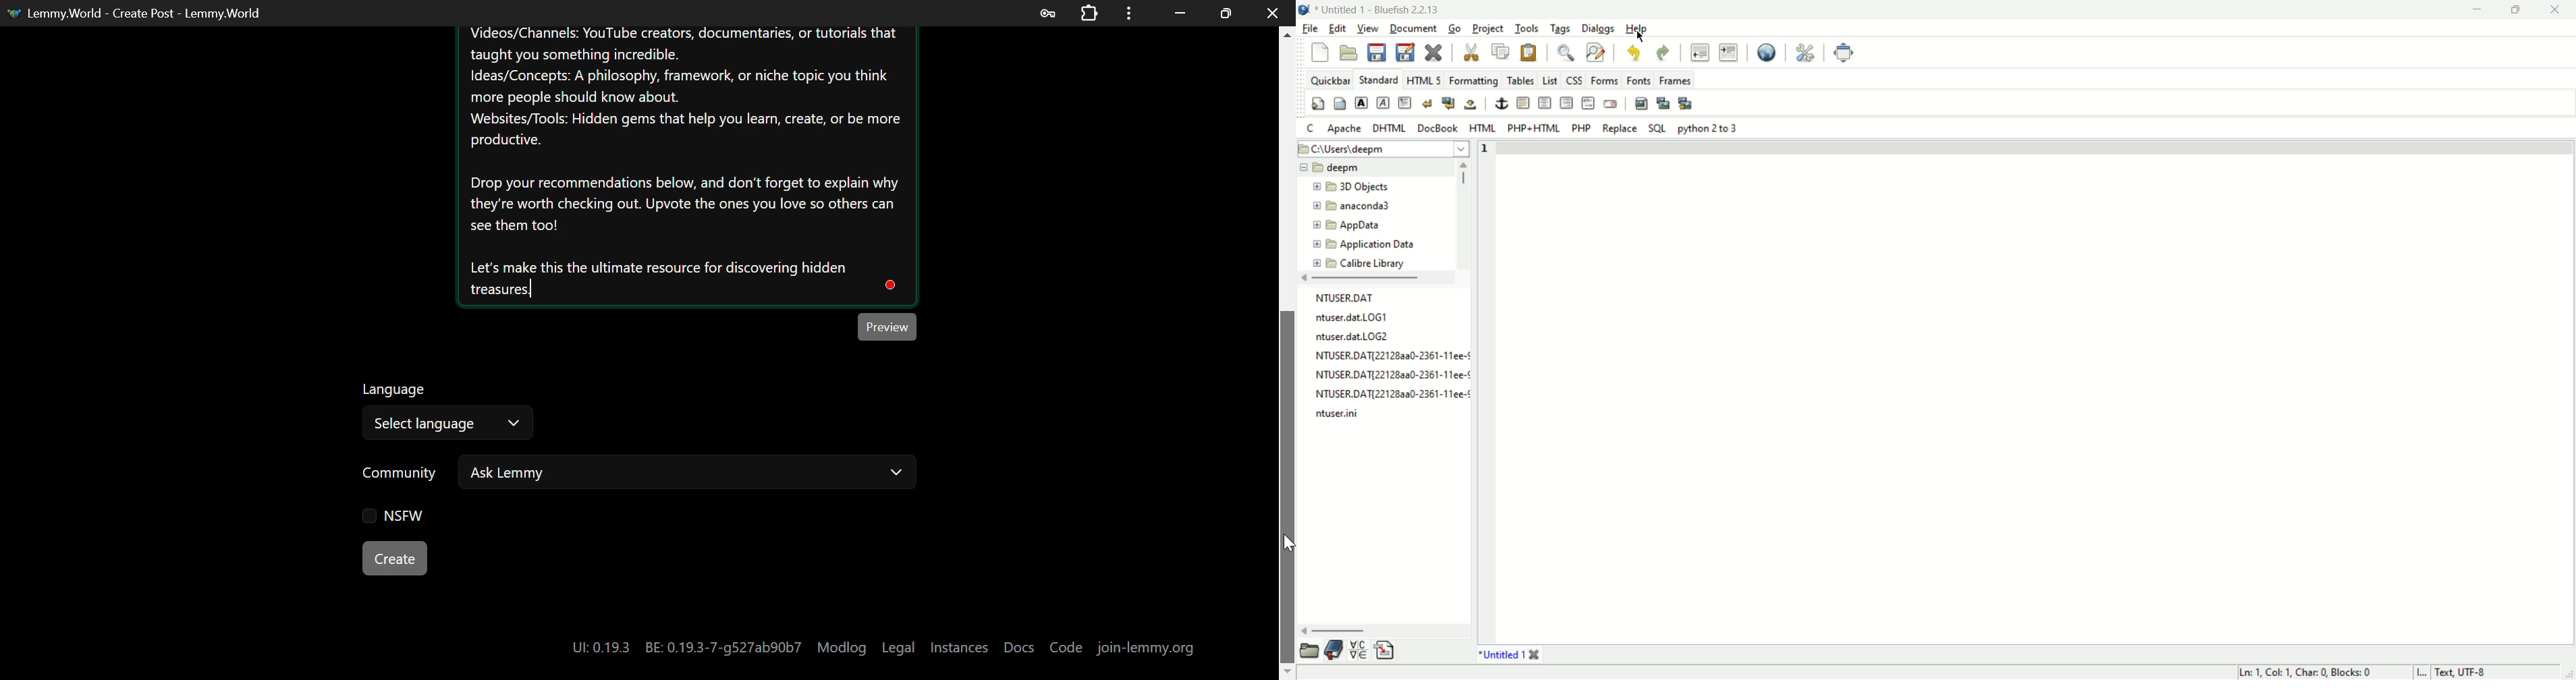 Image resolution: width=2576 pixels, height=700 pixels. Describe the element at coordinates (1464, 213) in the screenshot. I see `scroll bar` at that location.